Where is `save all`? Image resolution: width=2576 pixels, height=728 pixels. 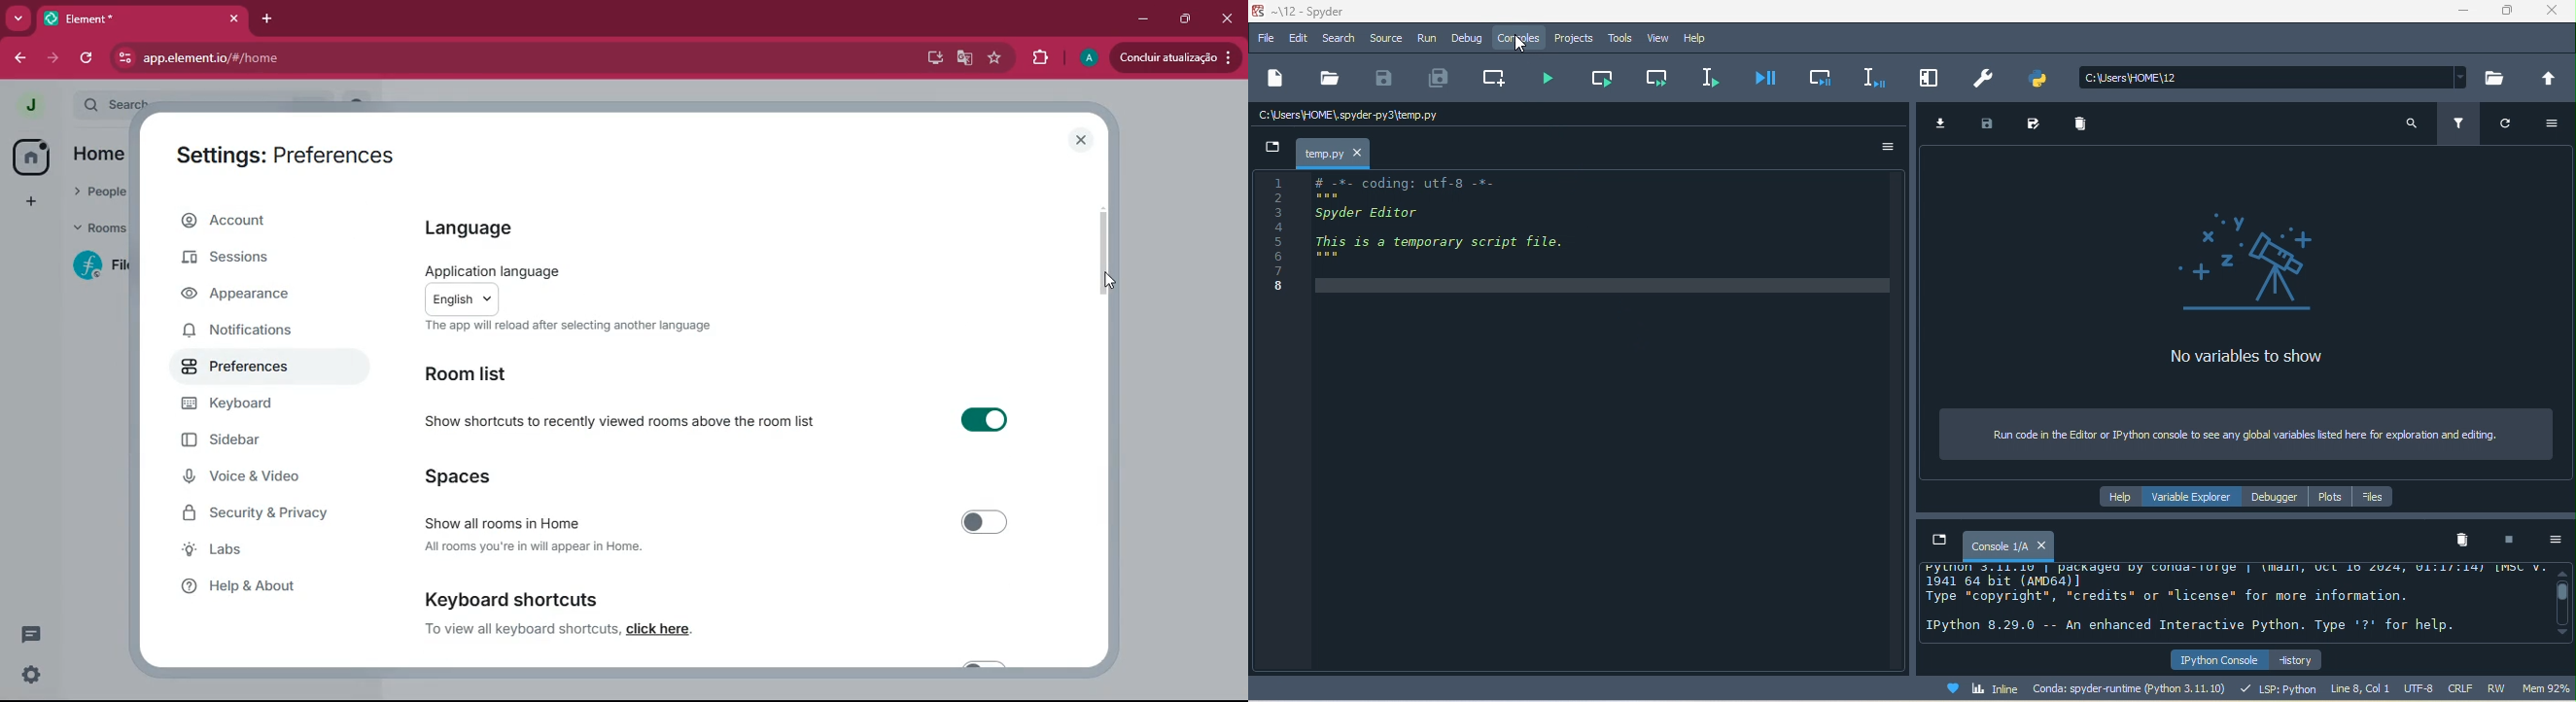
save all is located at coordinates (1438, 78).